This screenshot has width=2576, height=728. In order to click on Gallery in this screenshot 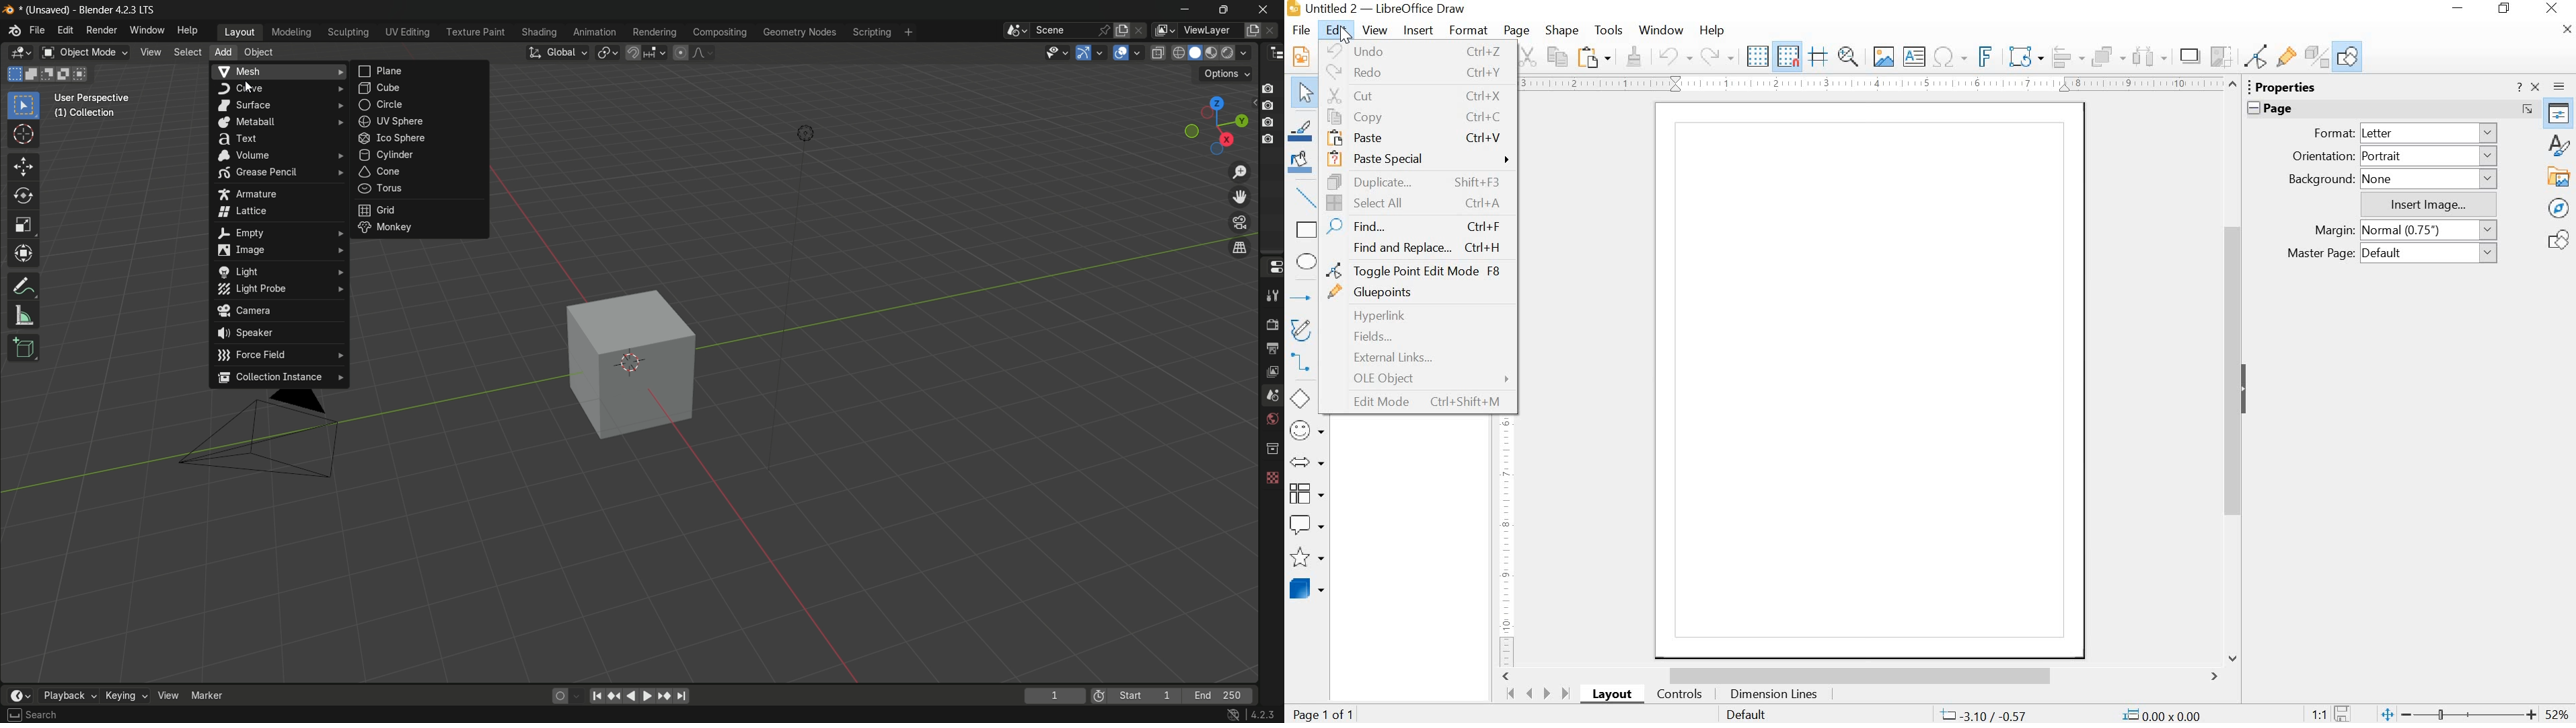, I will do `click(2560, 176)`.